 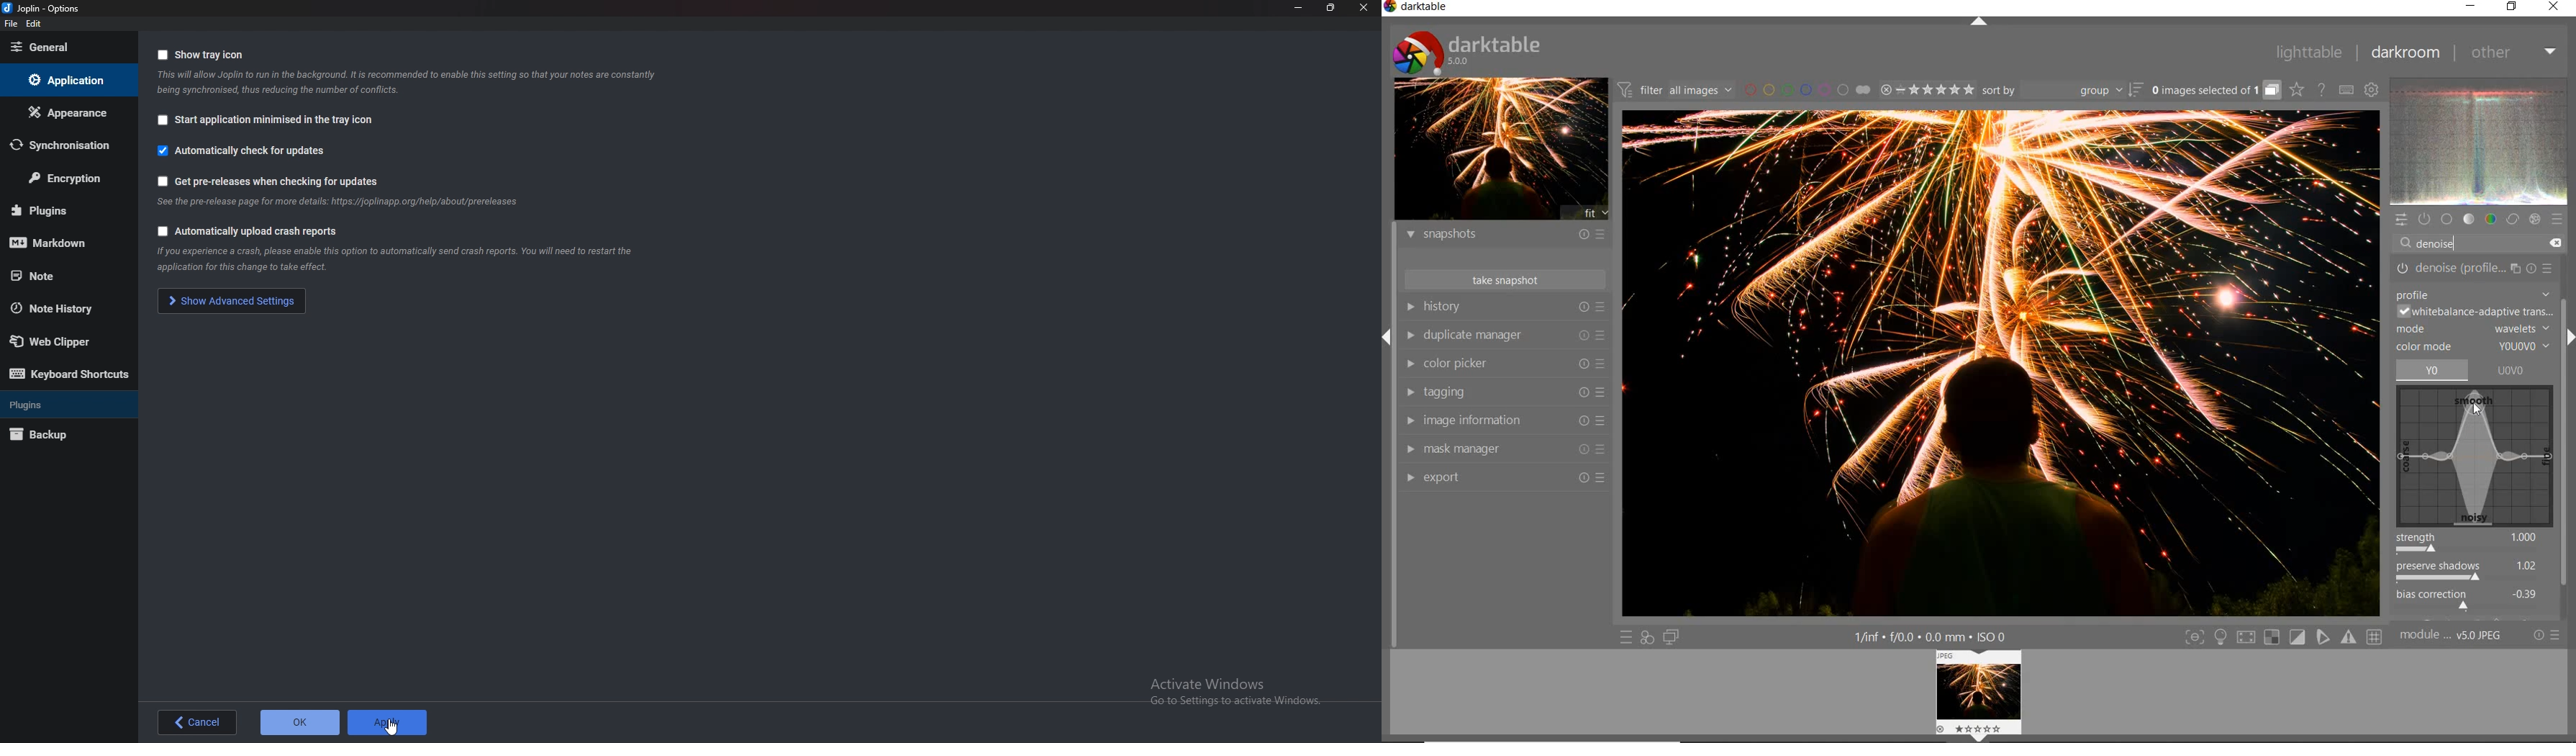 I want to click on Plugins, so click(x=61, y=405).